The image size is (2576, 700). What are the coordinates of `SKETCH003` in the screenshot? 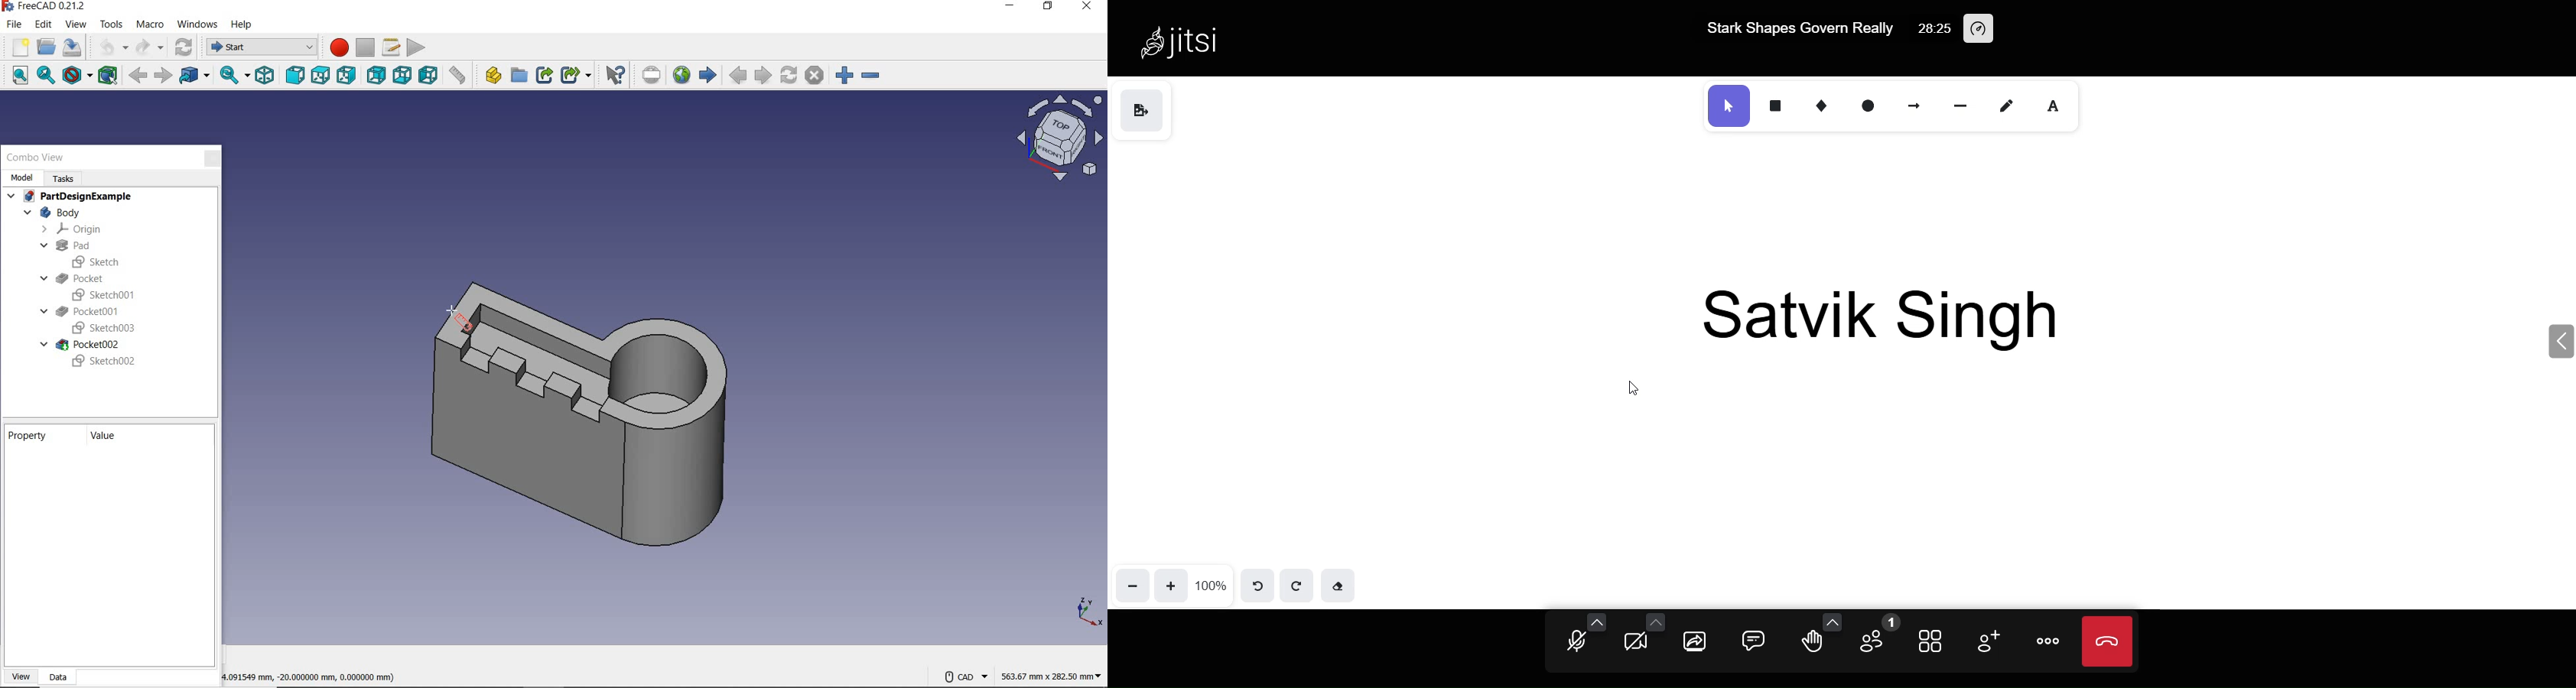 It's located at (102, 329).